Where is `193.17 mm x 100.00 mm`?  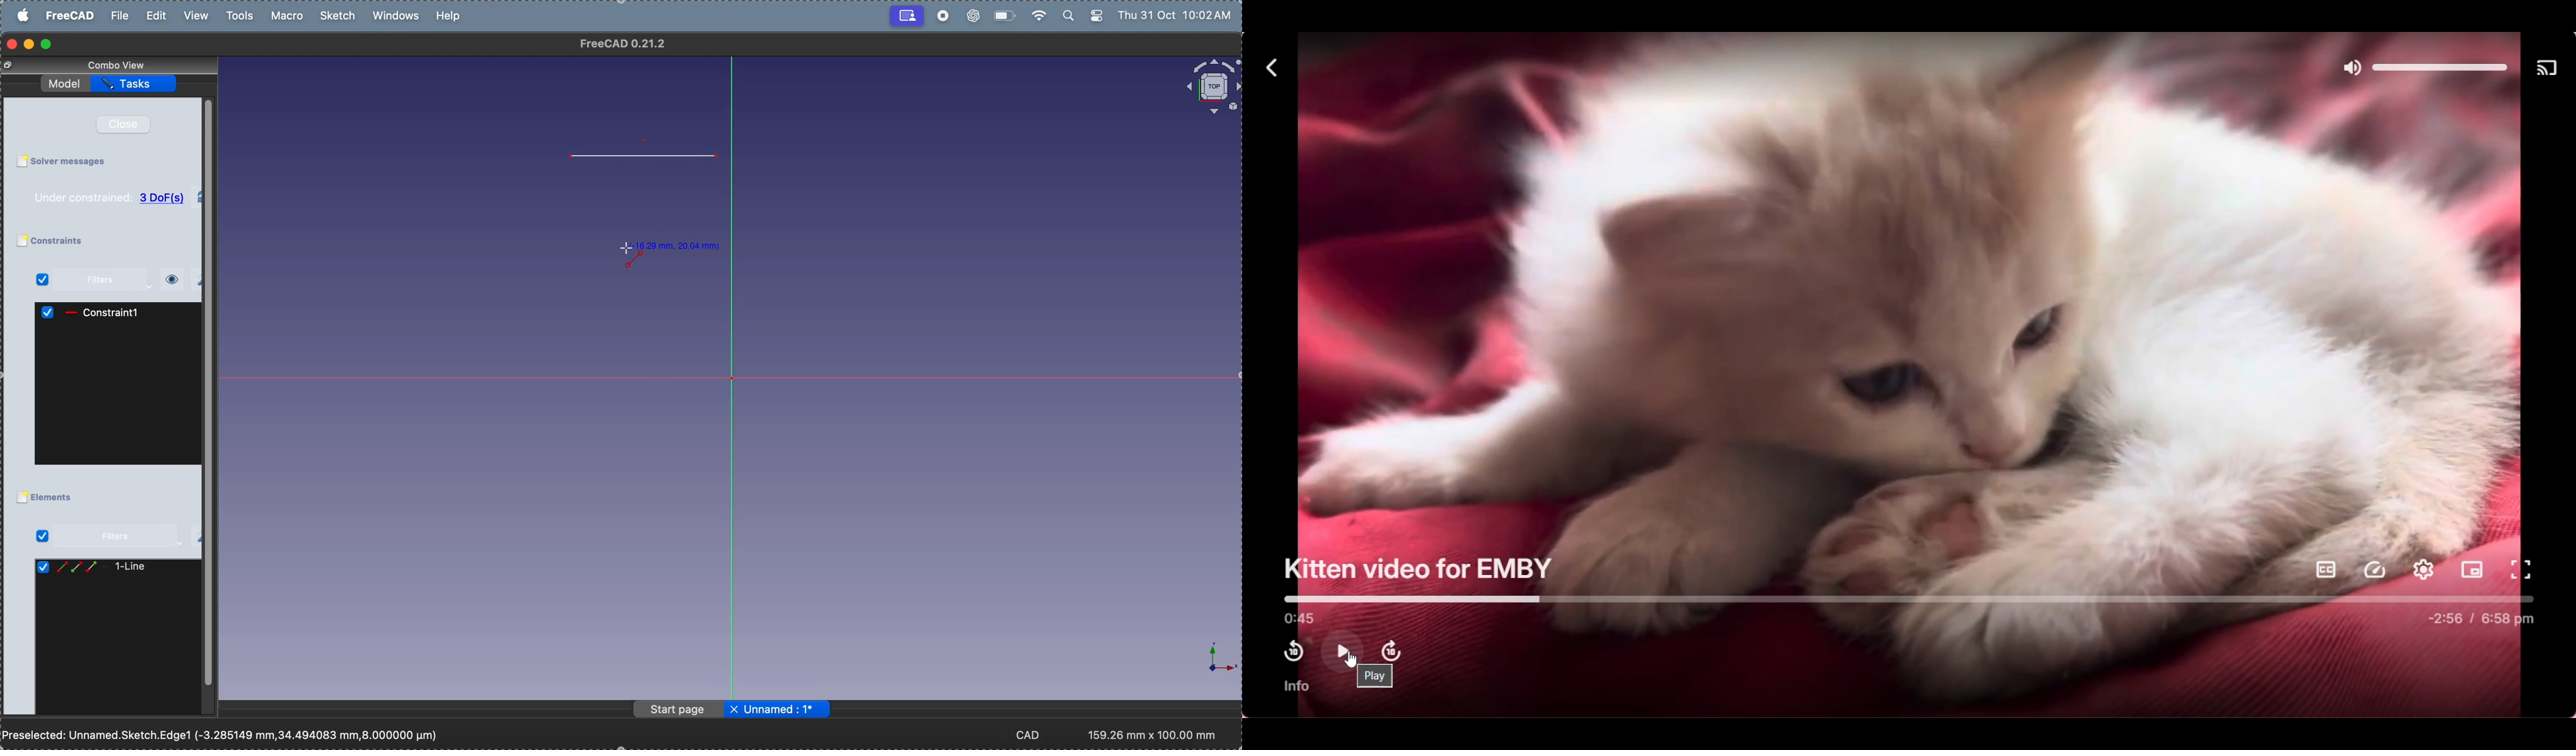 193.17 mm x 100.00 mm is located at coordinates (1153, 735).